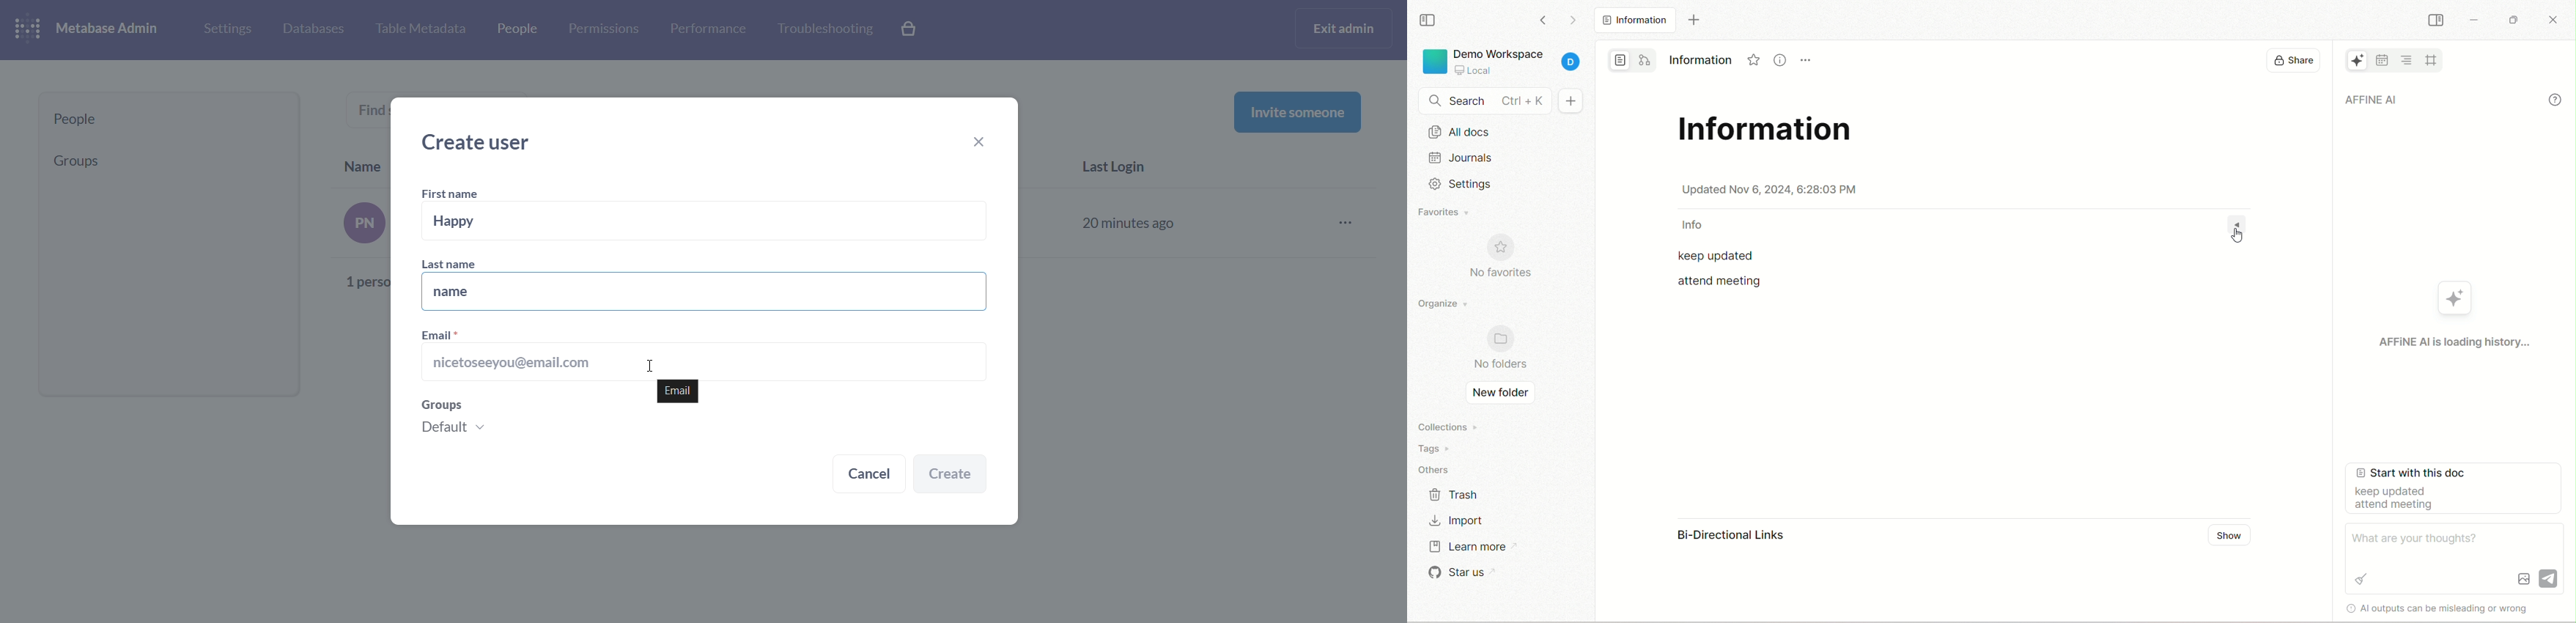 The image size is (2576, 644). What do you see at coordinates (1750, 62) in the screenshot?
I see `Favorites` at bounding box center [1750, 62].